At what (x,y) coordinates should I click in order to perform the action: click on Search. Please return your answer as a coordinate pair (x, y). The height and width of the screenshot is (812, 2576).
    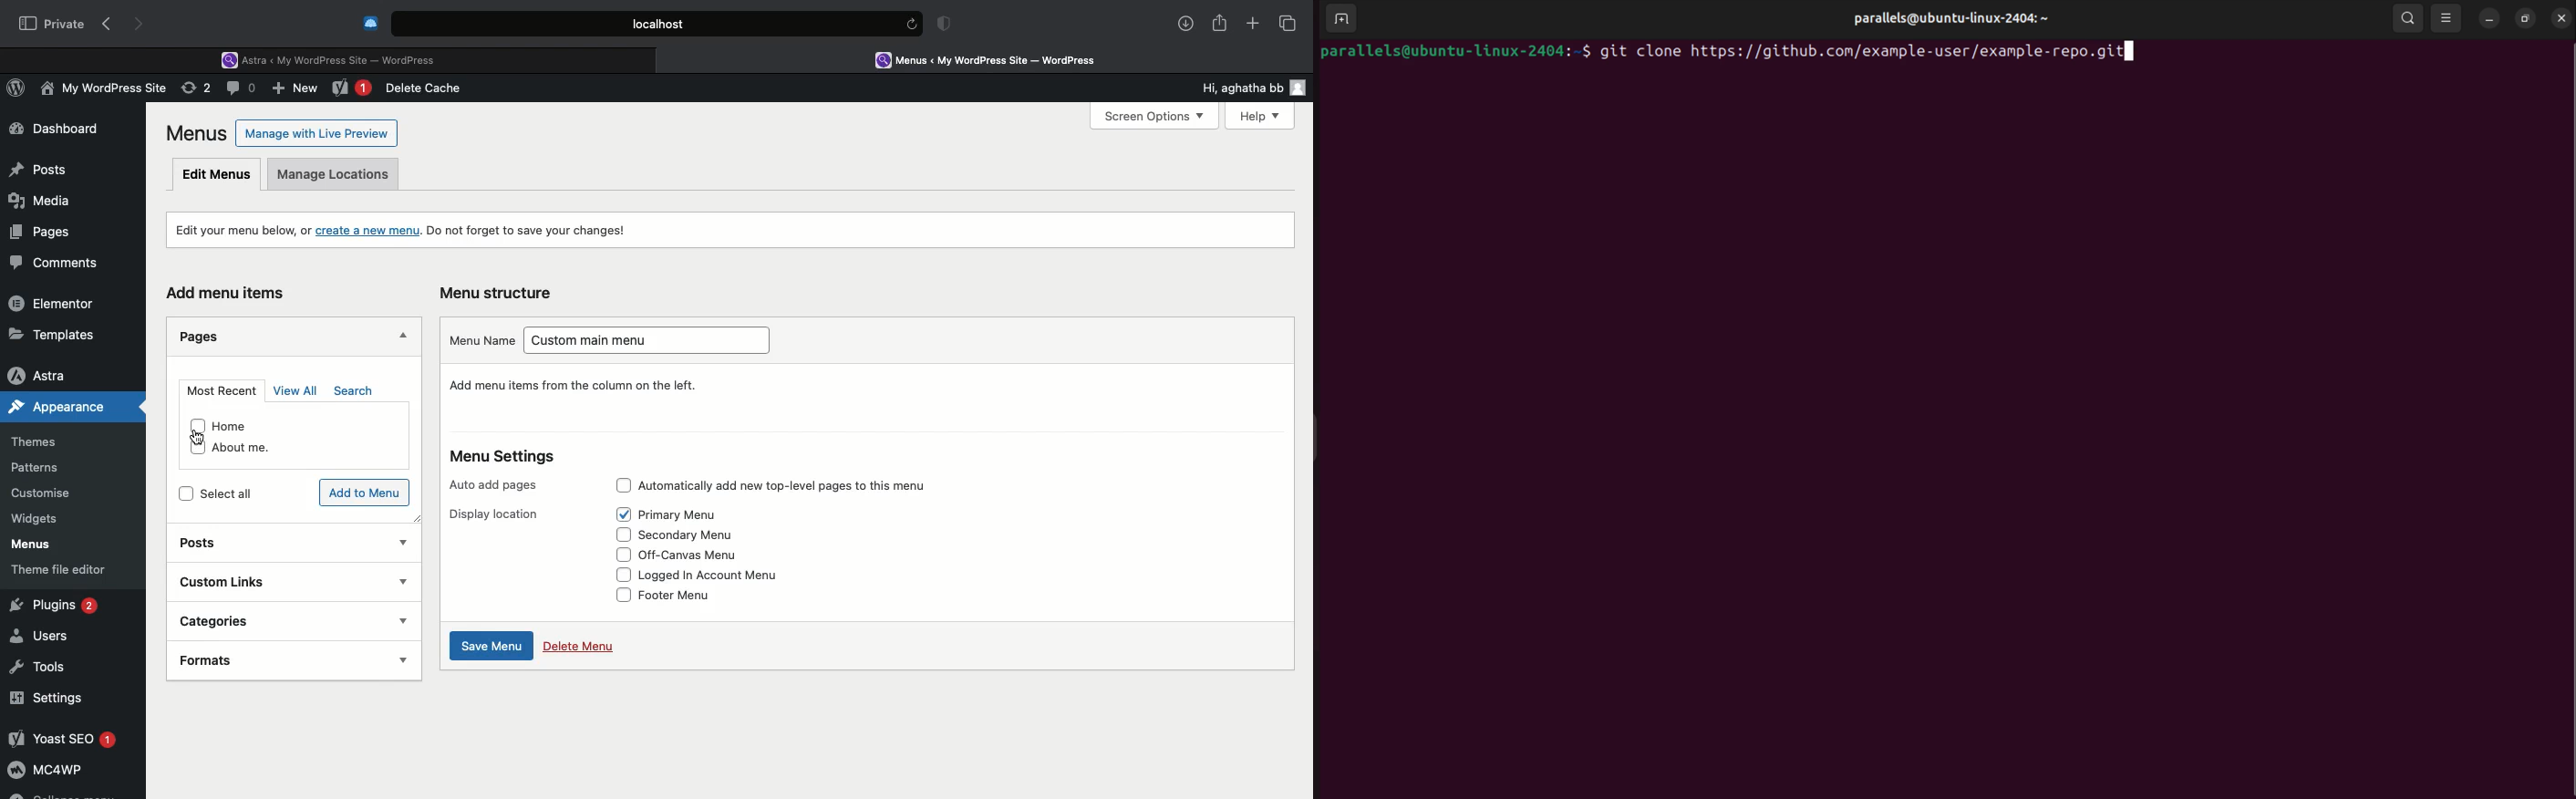
    Looking at the image, I should click on (357, 391).